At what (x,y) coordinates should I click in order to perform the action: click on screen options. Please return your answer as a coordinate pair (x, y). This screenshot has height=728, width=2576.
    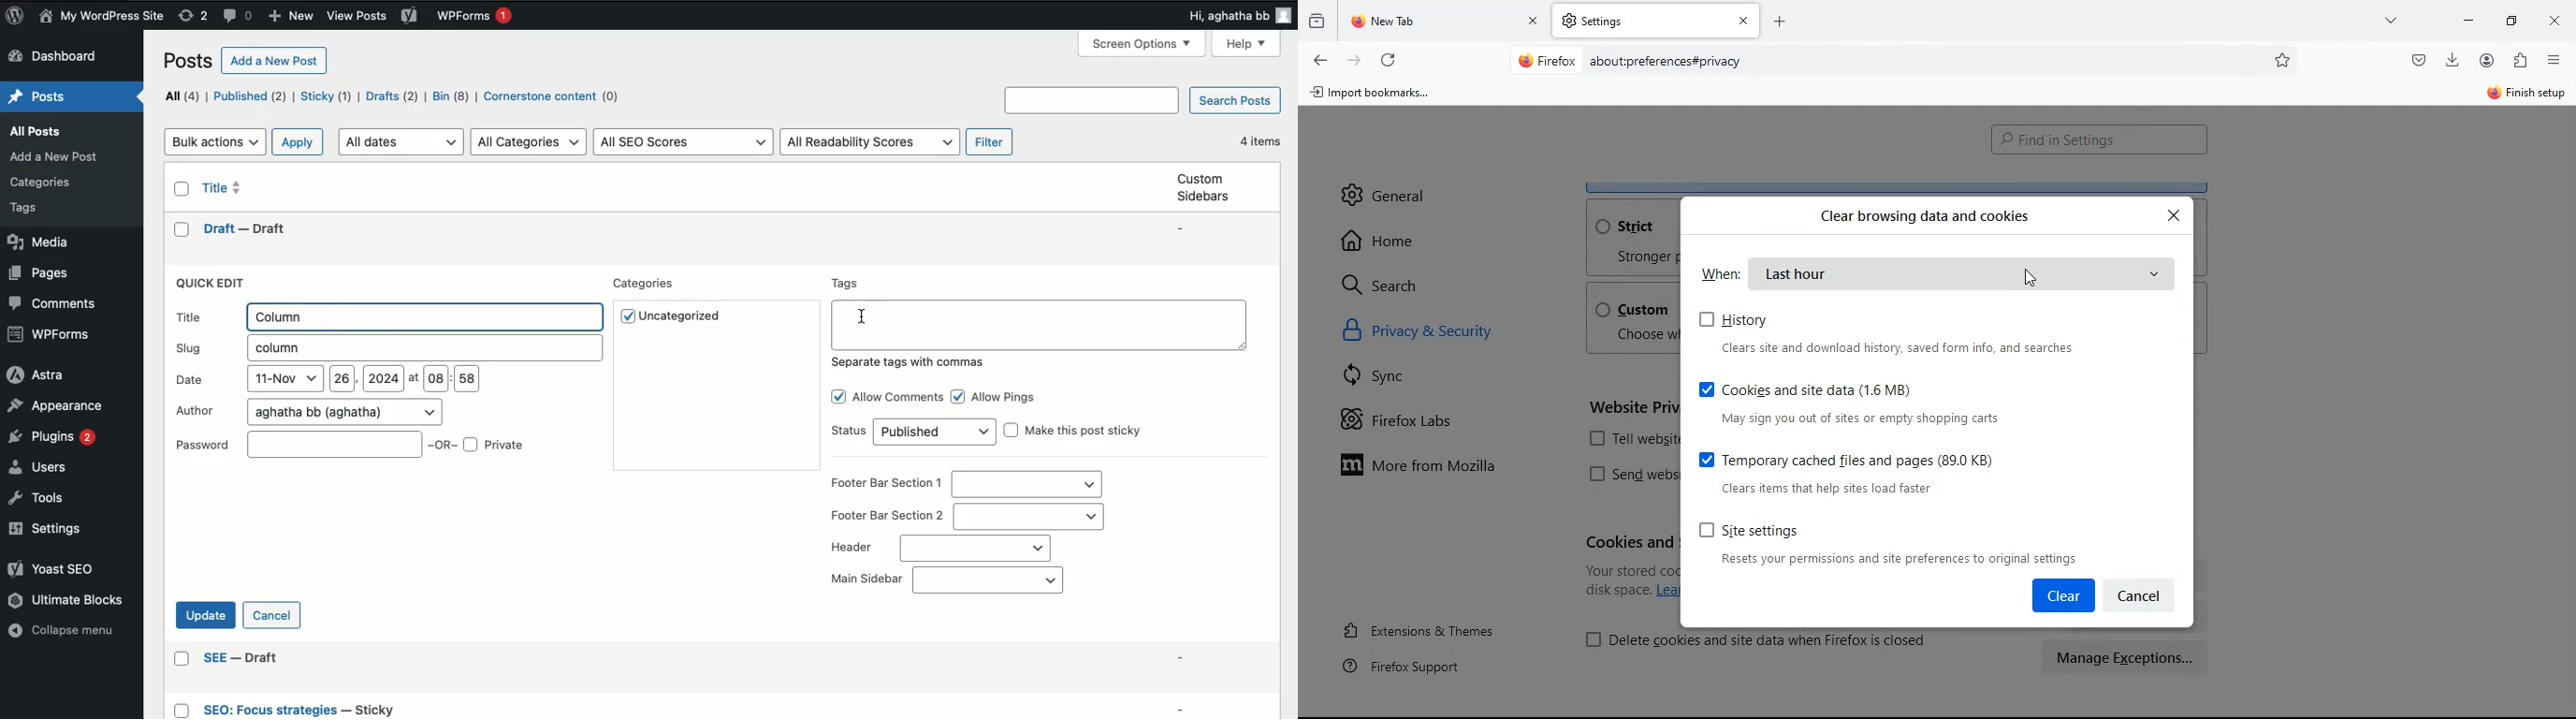
    Looking at the image, I should click on (1143, 43).